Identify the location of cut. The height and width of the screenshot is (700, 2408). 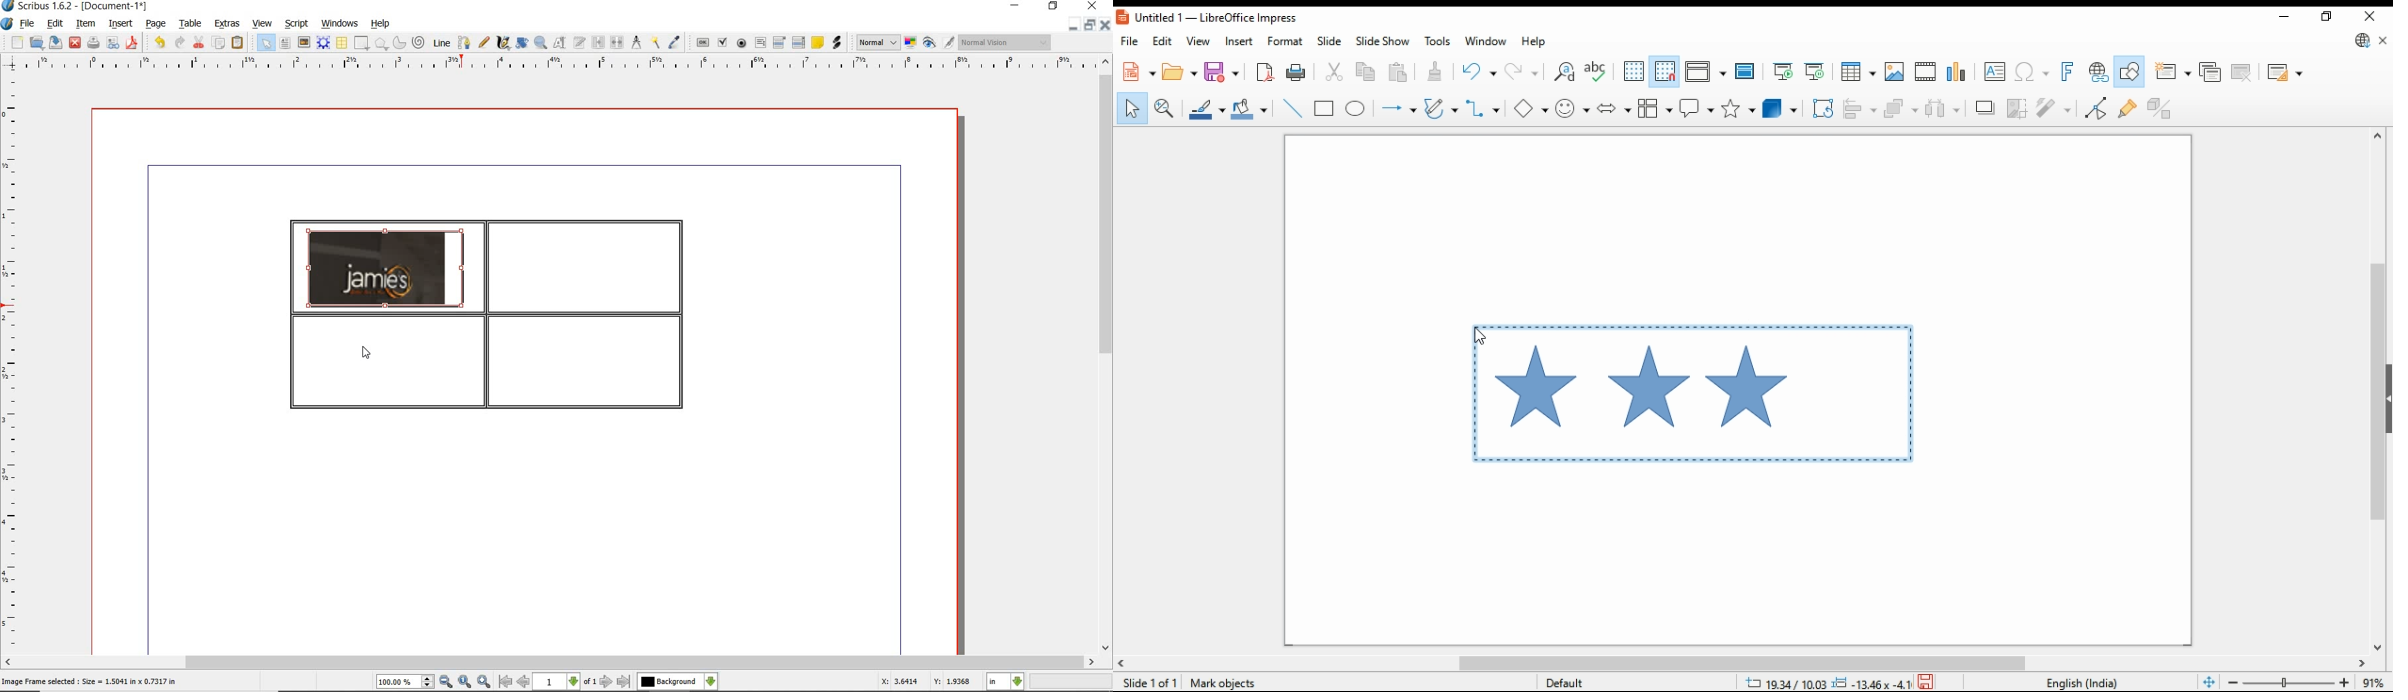
(200, 42).